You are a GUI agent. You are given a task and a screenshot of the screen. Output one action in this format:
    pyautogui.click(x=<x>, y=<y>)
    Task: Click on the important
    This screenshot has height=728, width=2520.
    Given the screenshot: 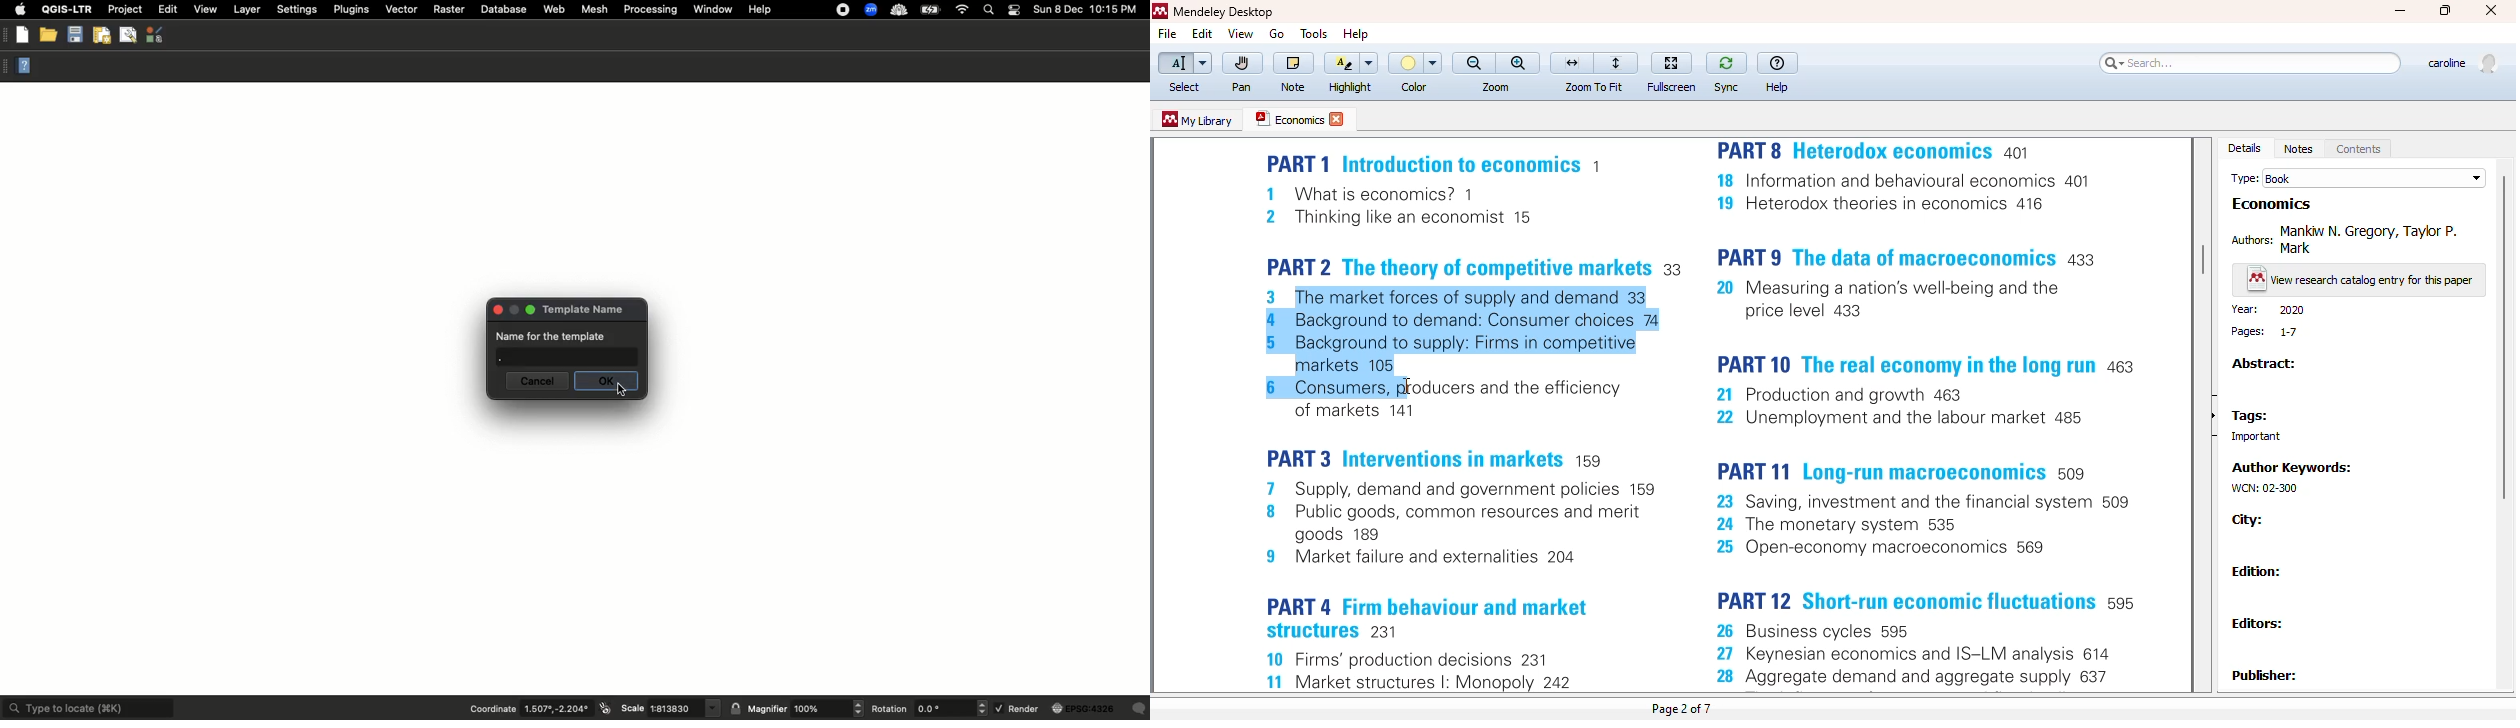 What is the action you would take?
    pyautogui.click(x=2249, y=437)
    